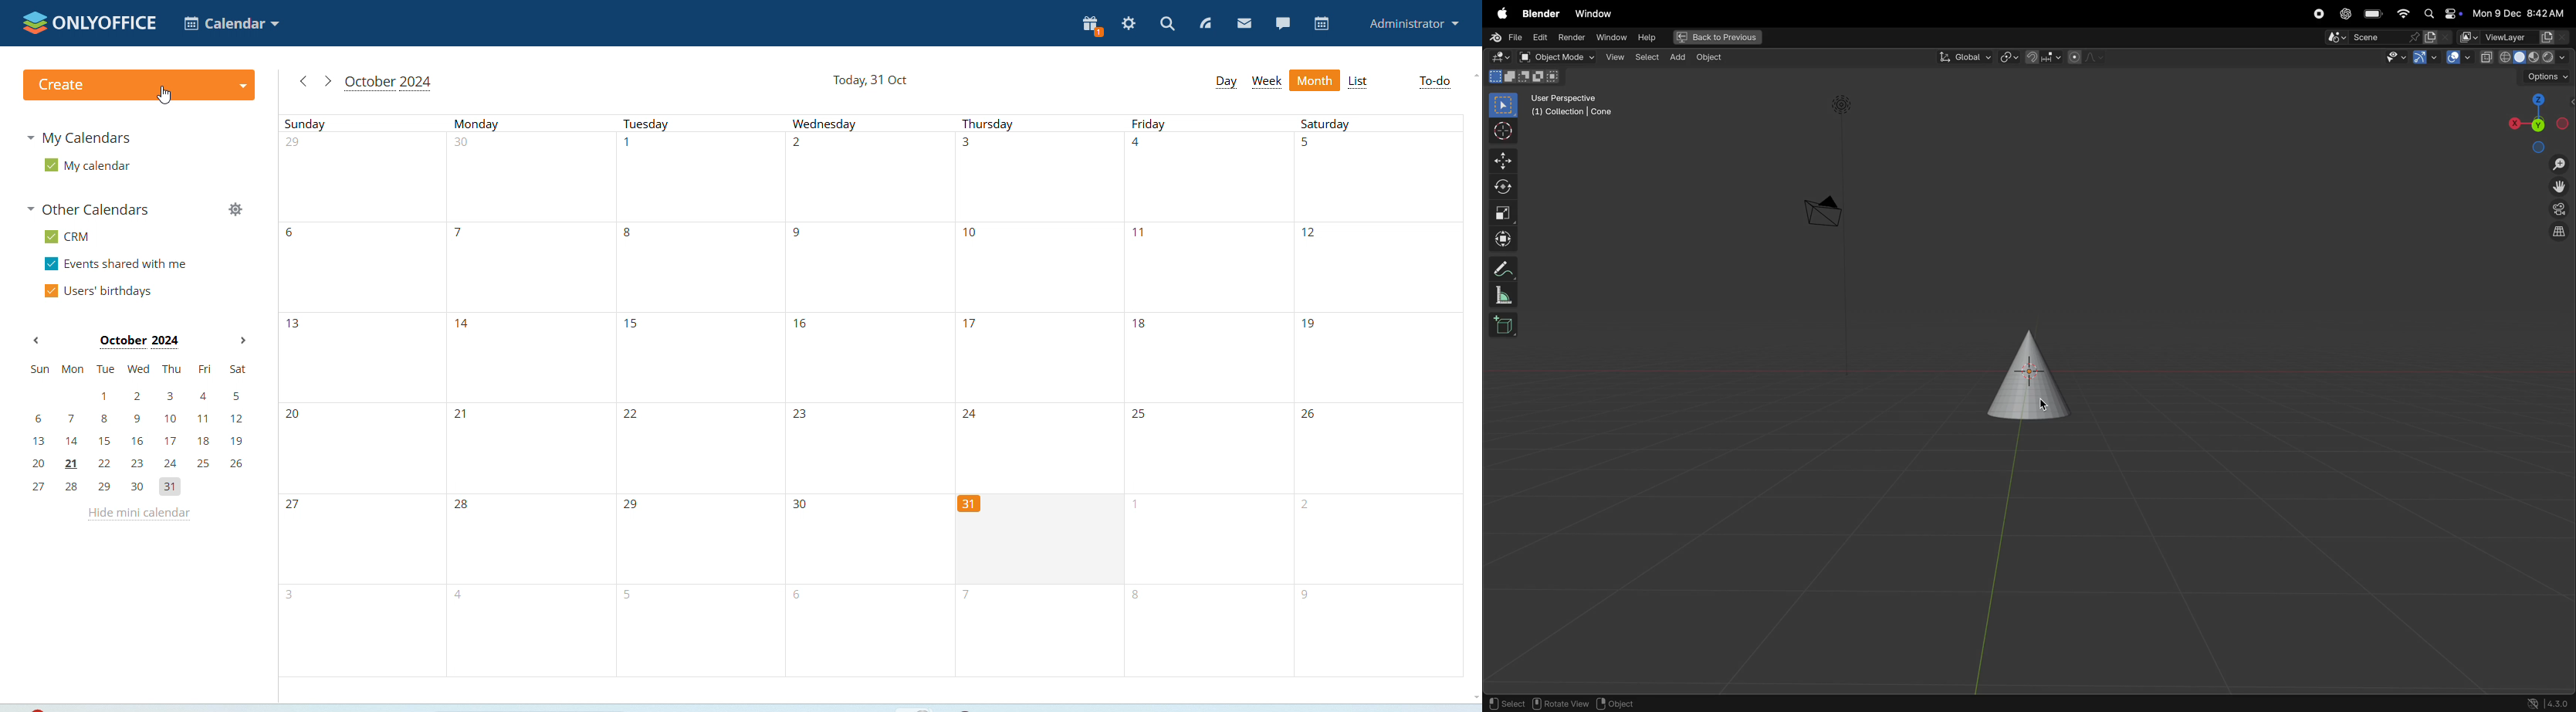  I want to click on previous month, so click(36, 341).